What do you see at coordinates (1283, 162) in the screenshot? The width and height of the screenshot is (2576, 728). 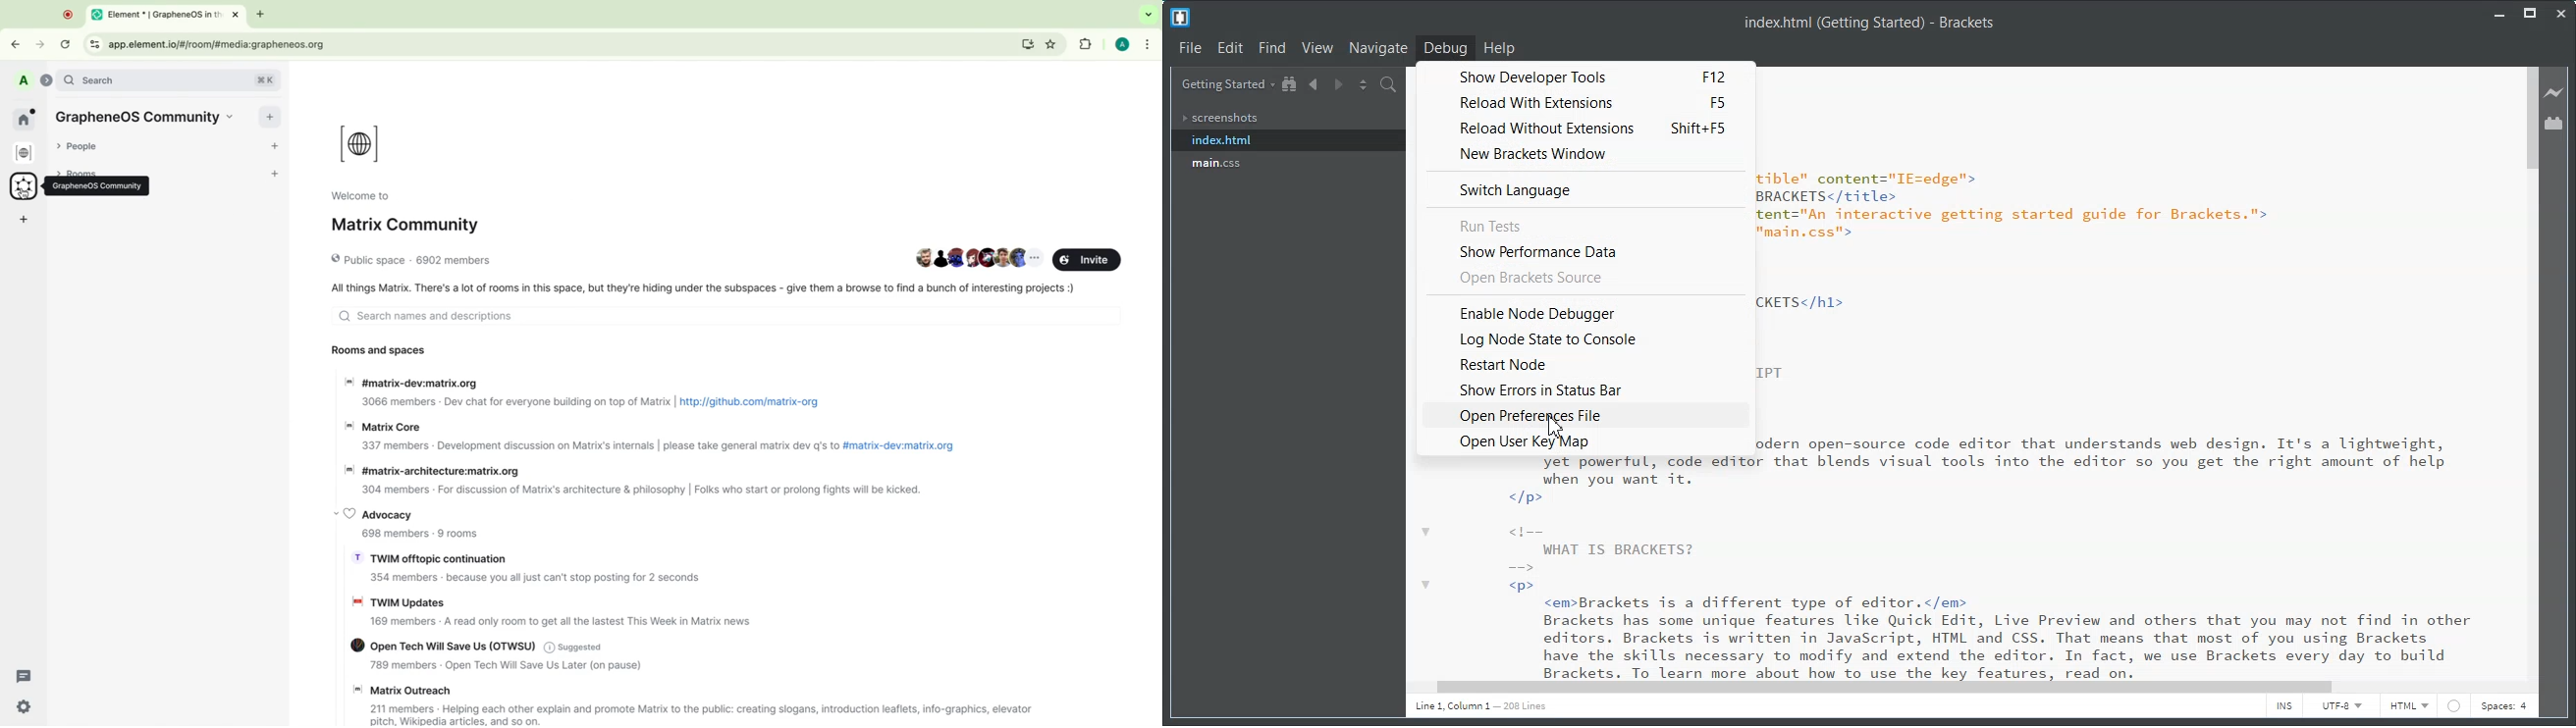 I see `main.css` at bounding box center [1283, 162].